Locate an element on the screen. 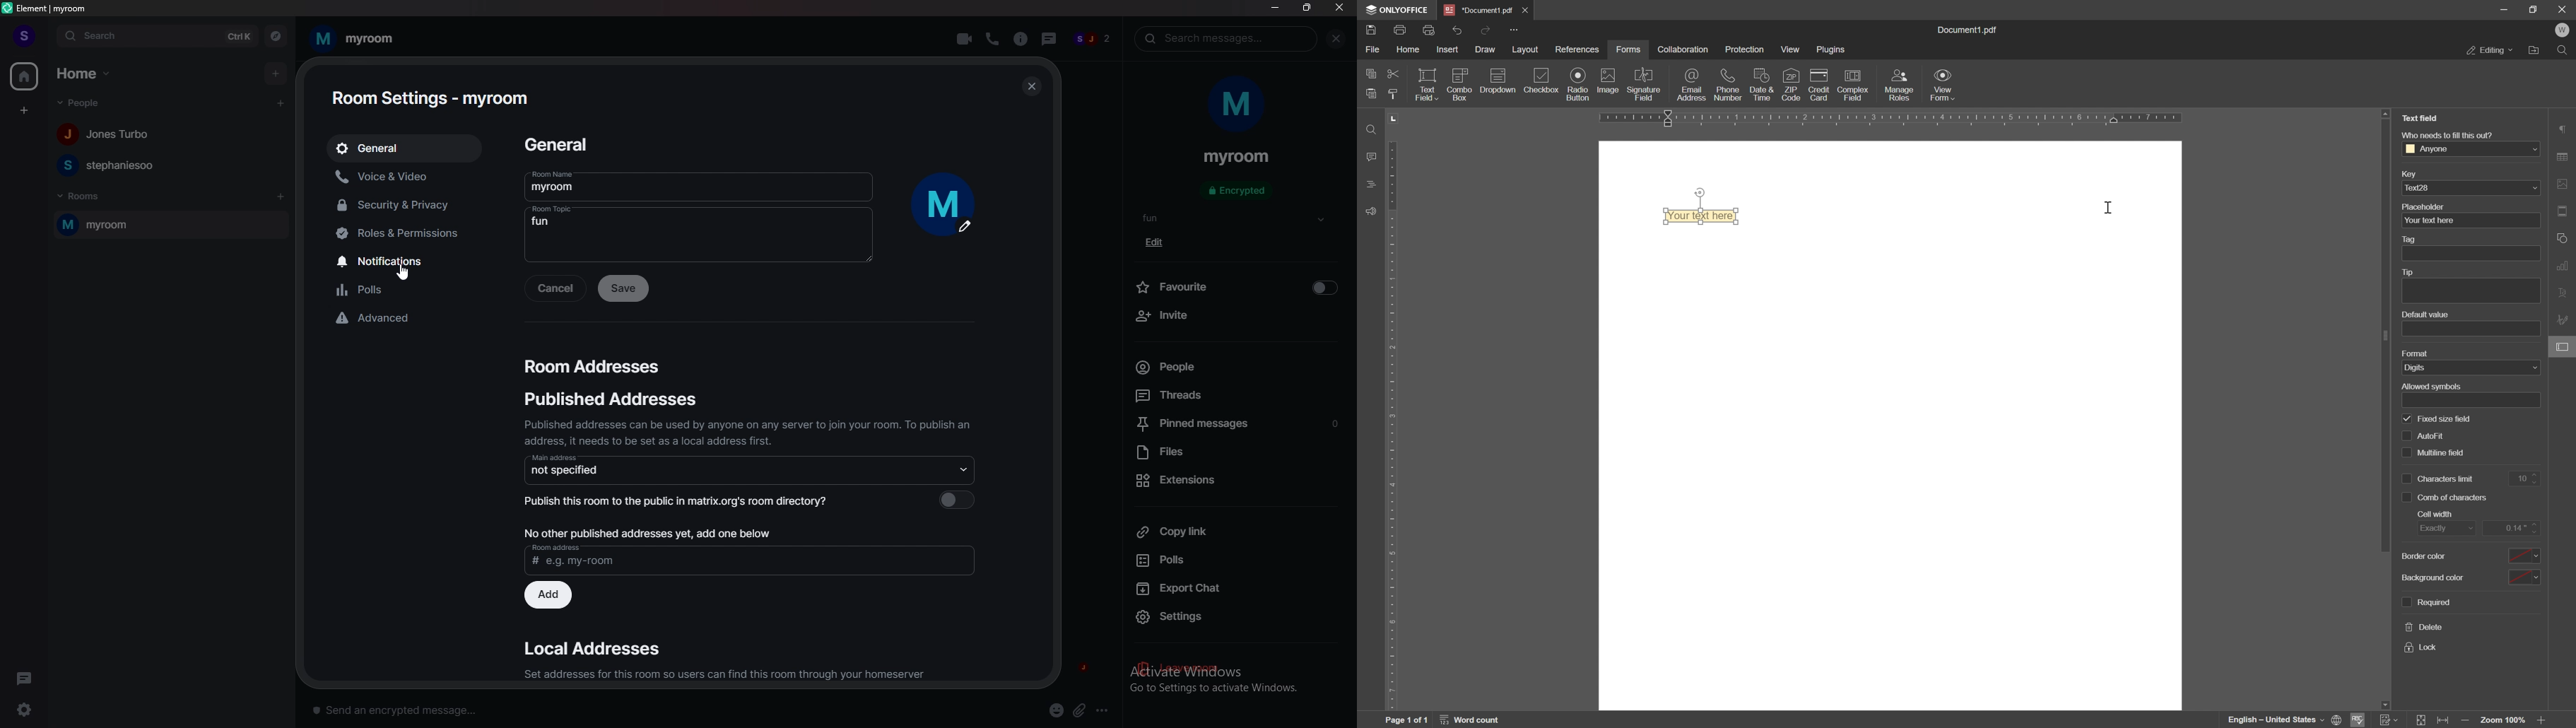 The width and height of the screenshot is (2576, 728). info is located at coordinates (1020, 39).